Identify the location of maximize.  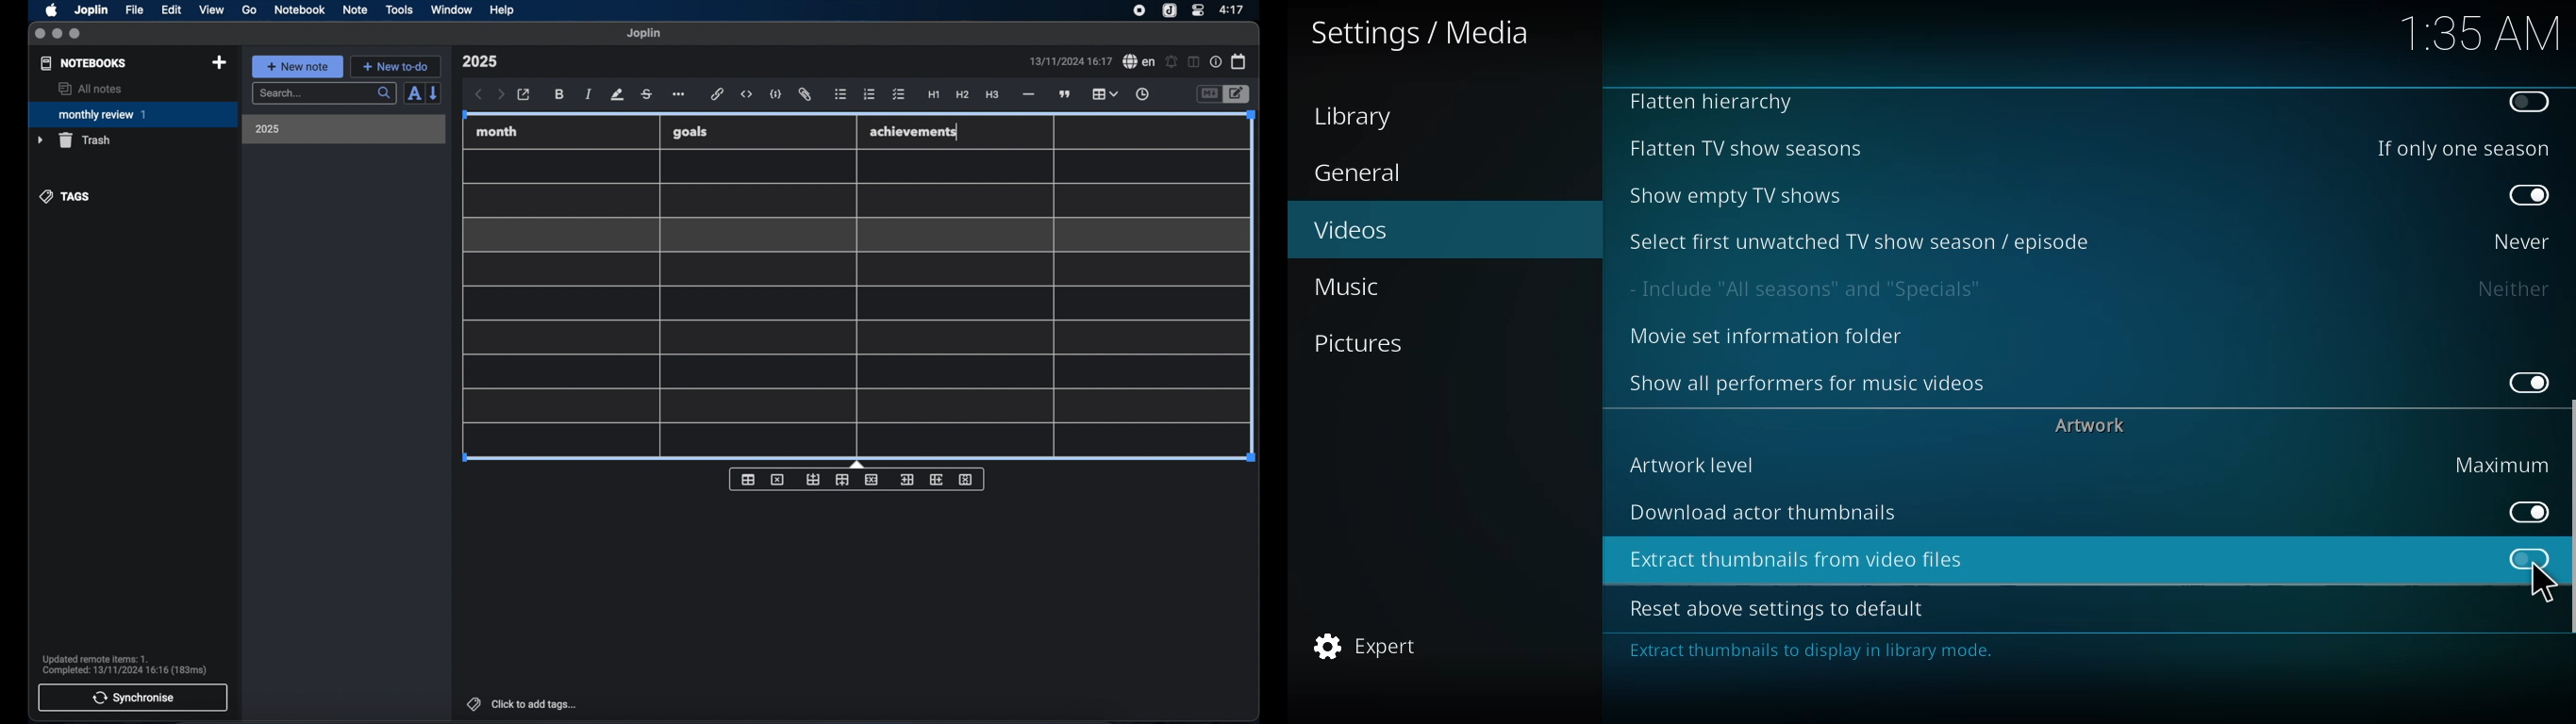
(76, 34).